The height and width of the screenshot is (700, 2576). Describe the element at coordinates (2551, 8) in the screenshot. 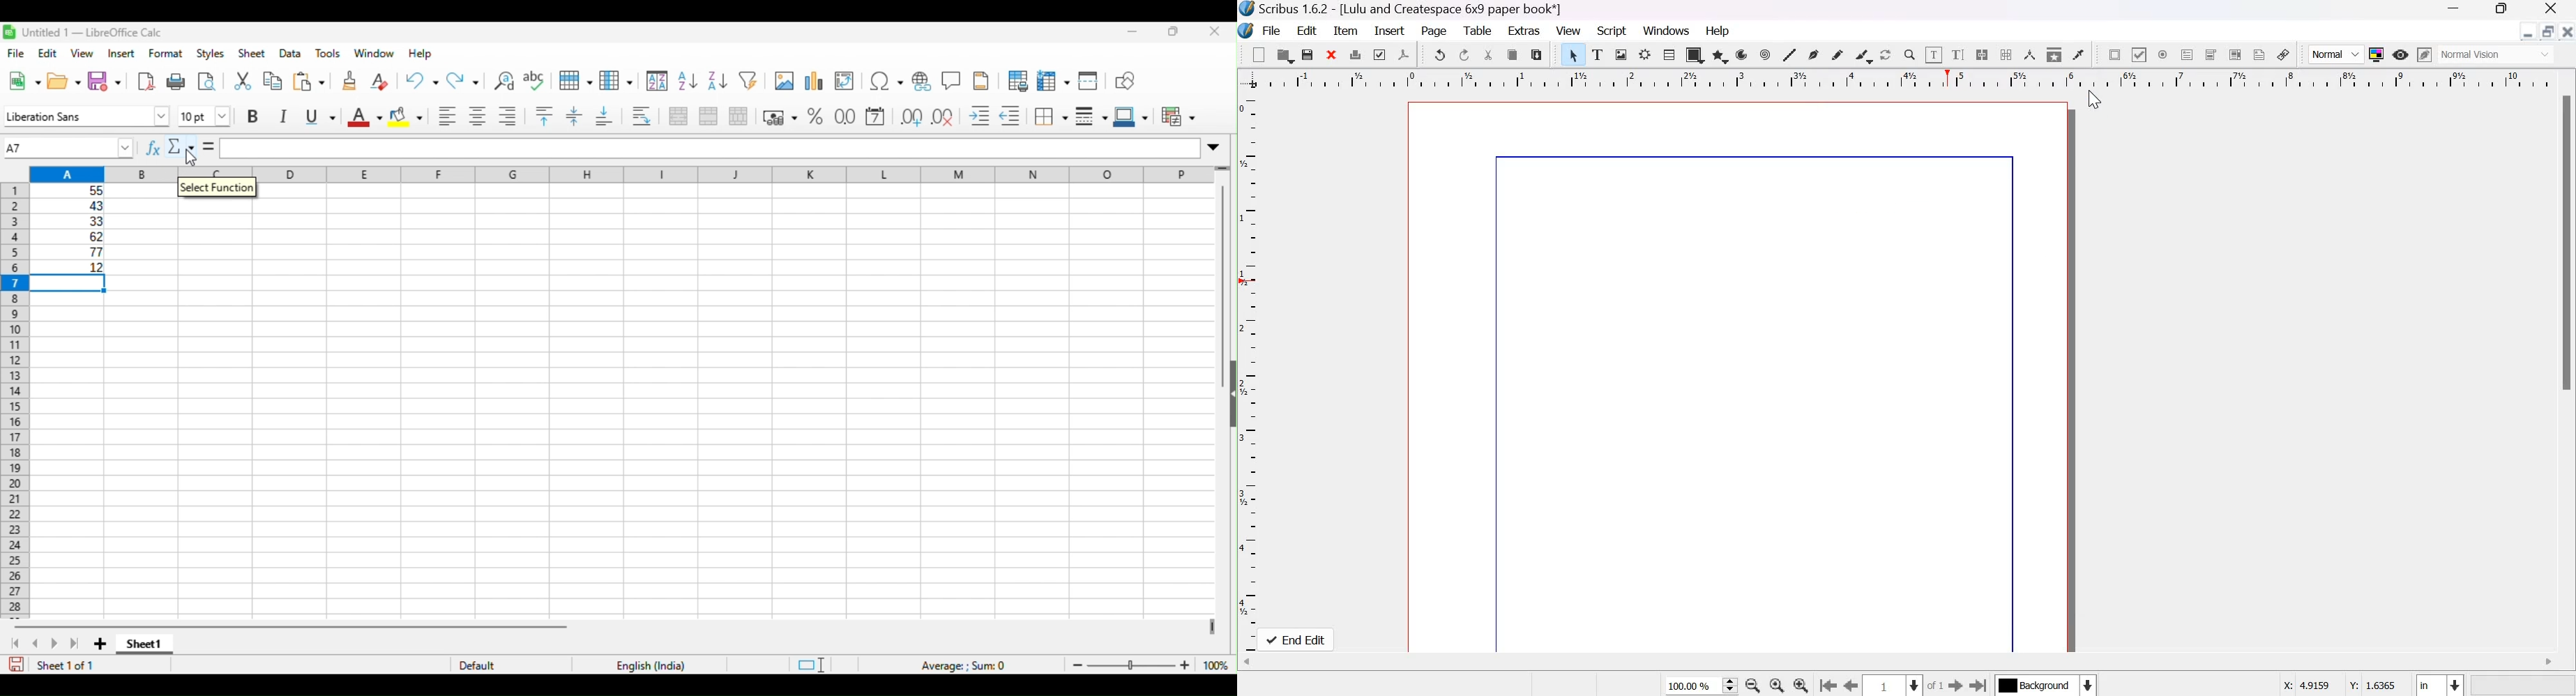

I see `Close` at that location.